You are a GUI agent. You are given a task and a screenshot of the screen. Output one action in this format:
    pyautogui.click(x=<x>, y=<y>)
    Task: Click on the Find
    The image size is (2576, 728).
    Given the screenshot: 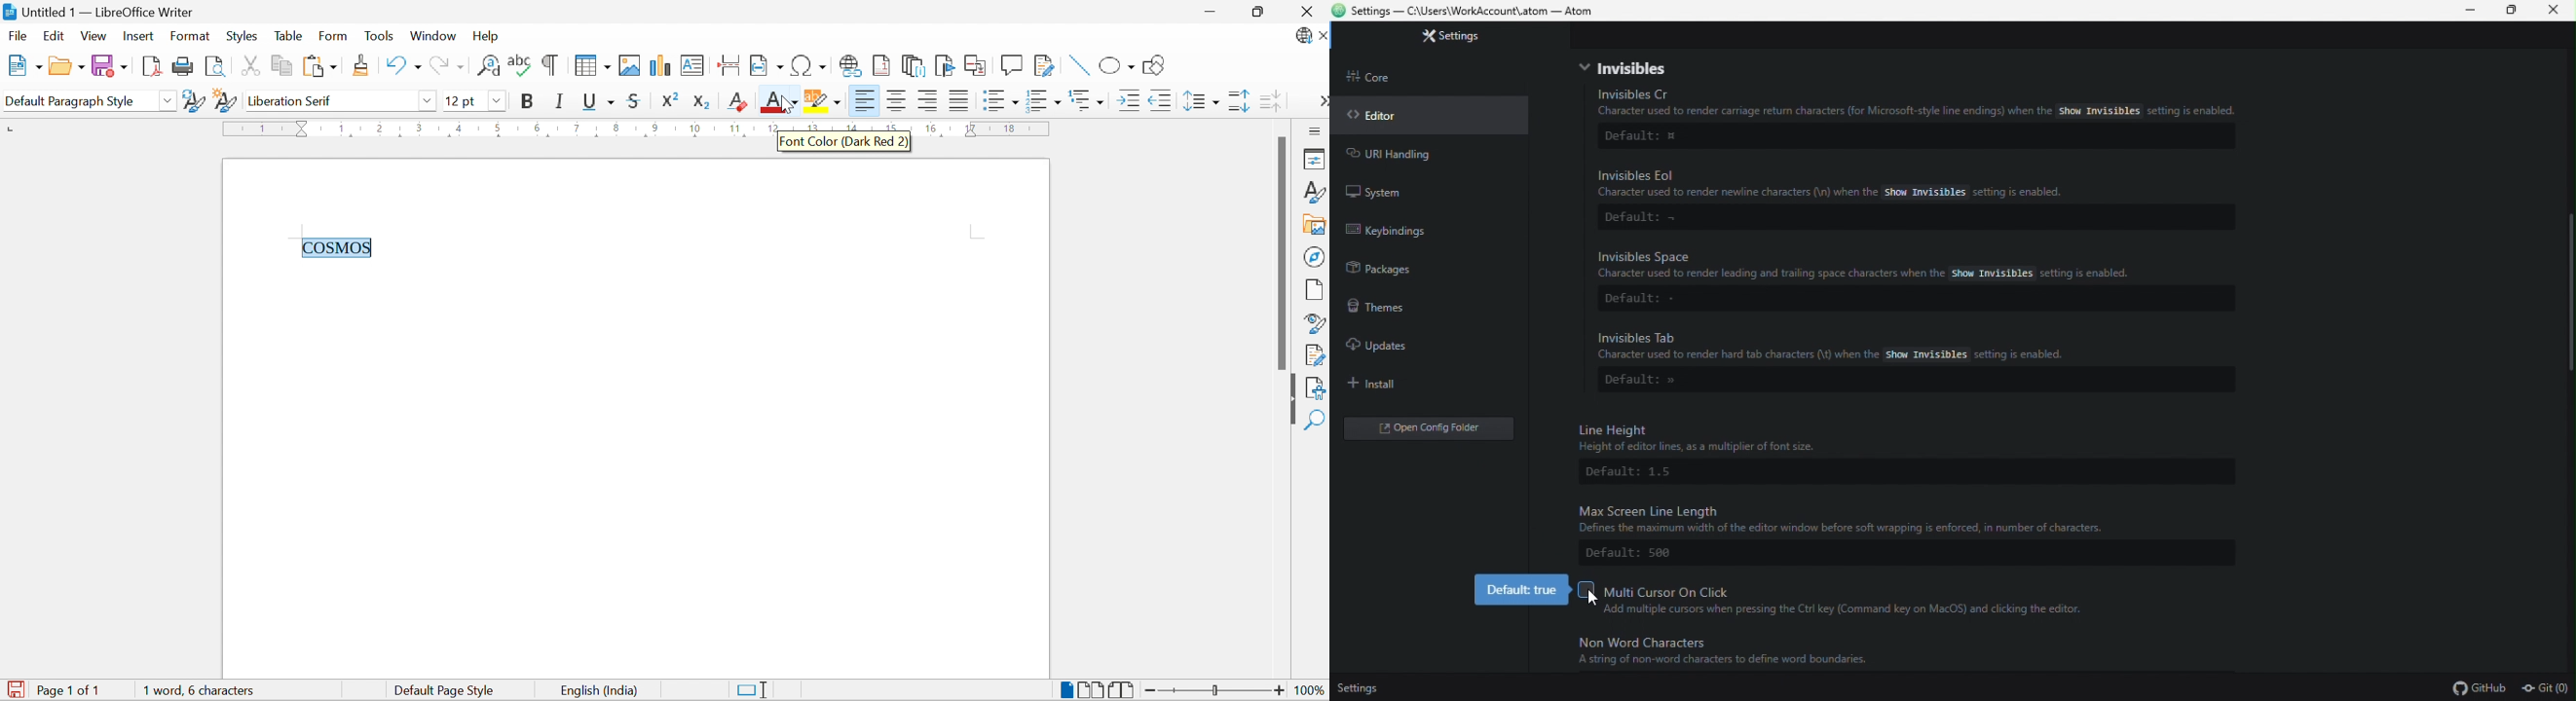 What is the action you would take?
    pyautogui.click(x=1317, y=418)
    